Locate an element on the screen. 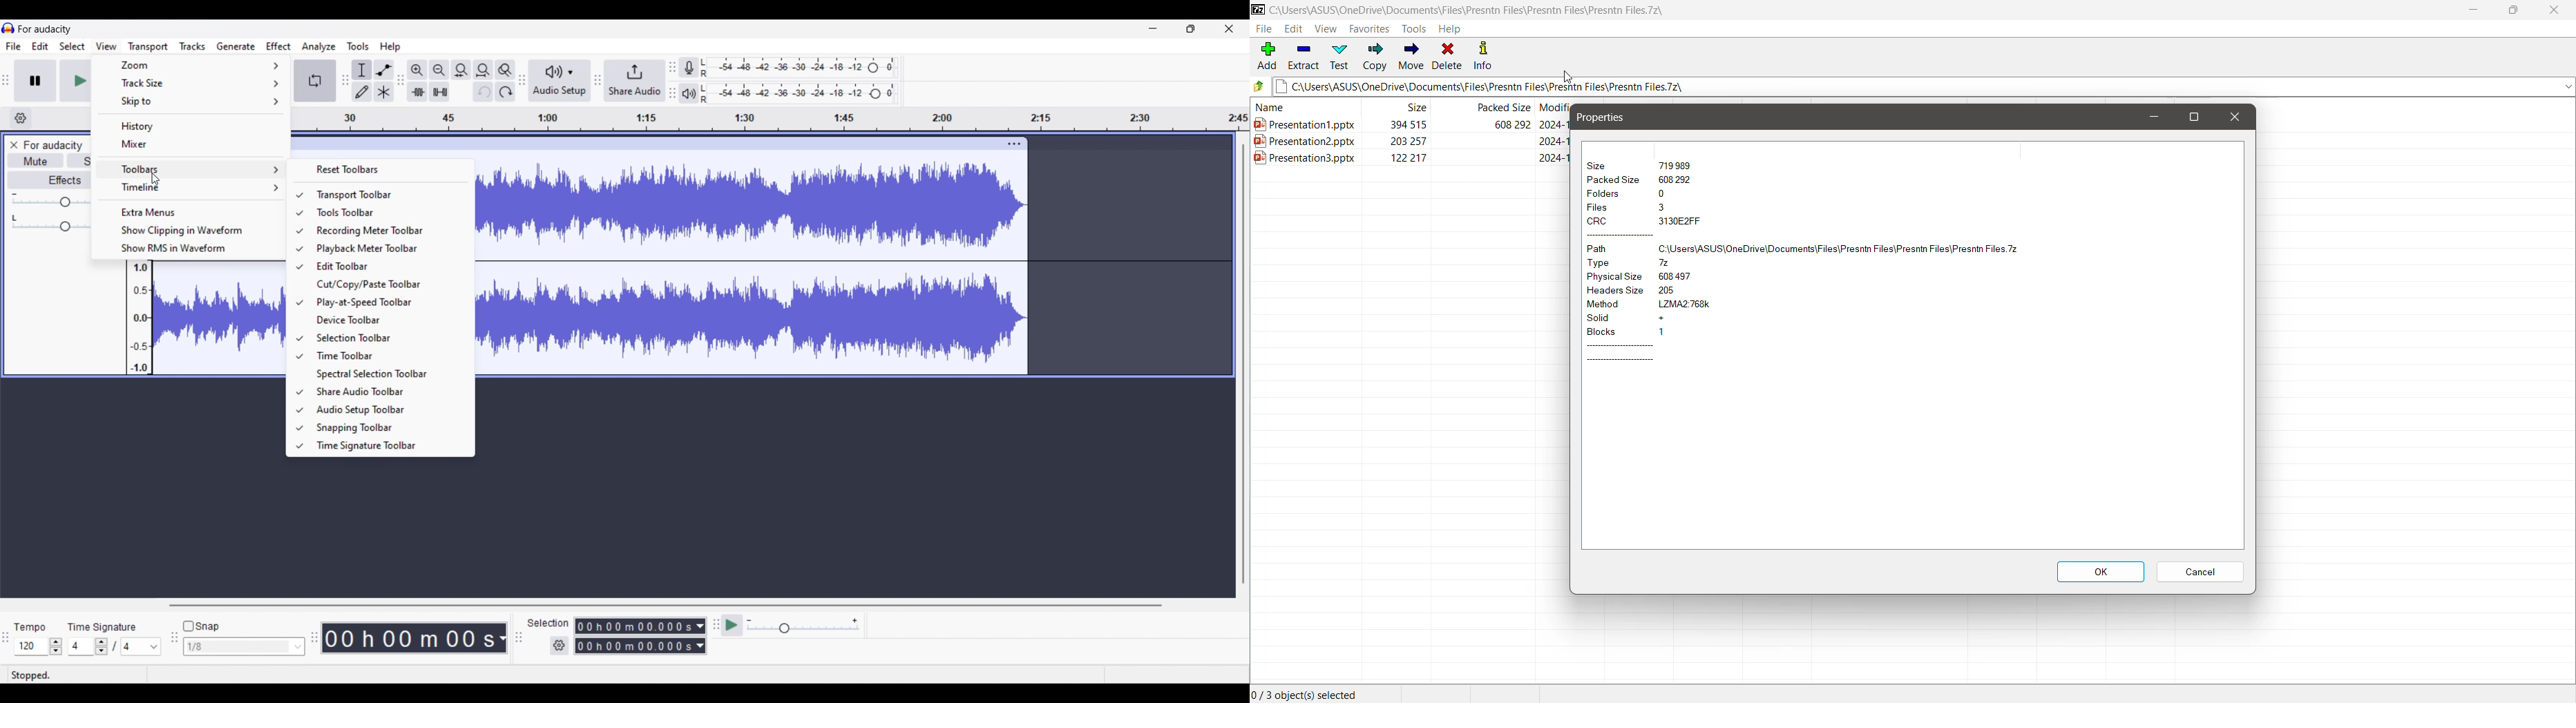 This screenshot has width=2576, height=728. 719989 is located at coordinates (1677, 165).